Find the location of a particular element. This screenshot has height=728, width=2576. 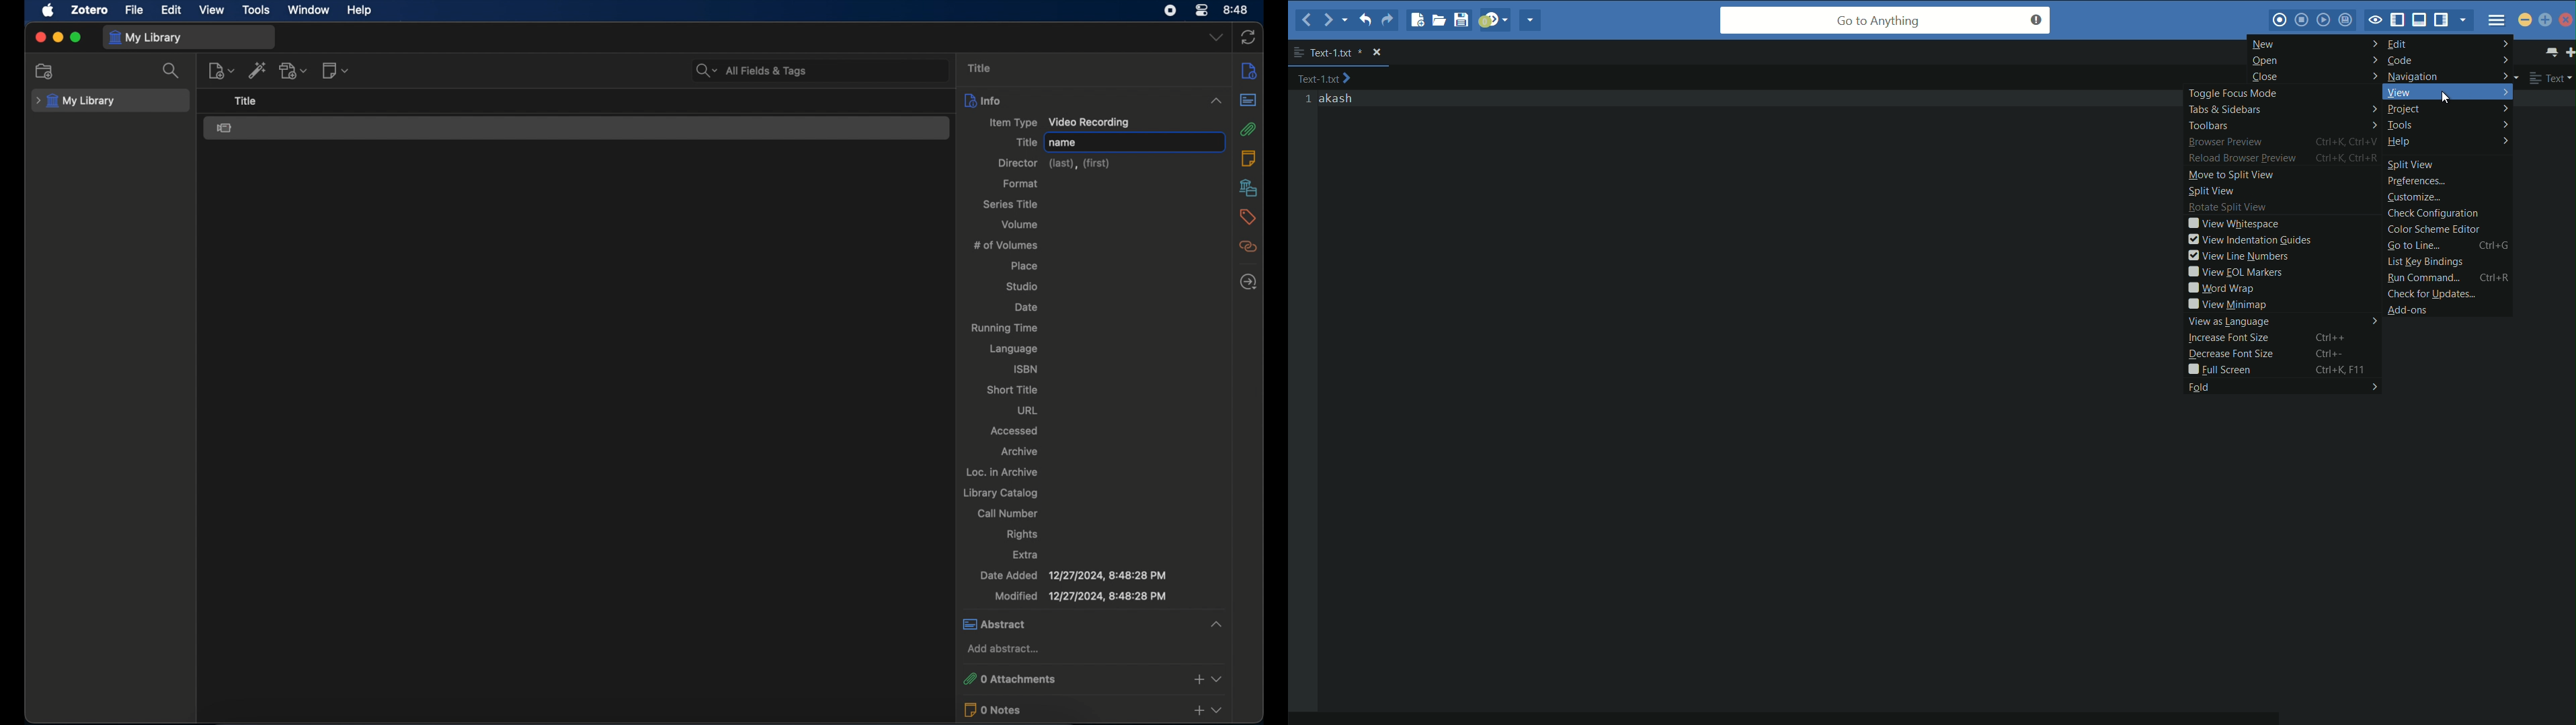

title is located at coordinates (1025, 142).